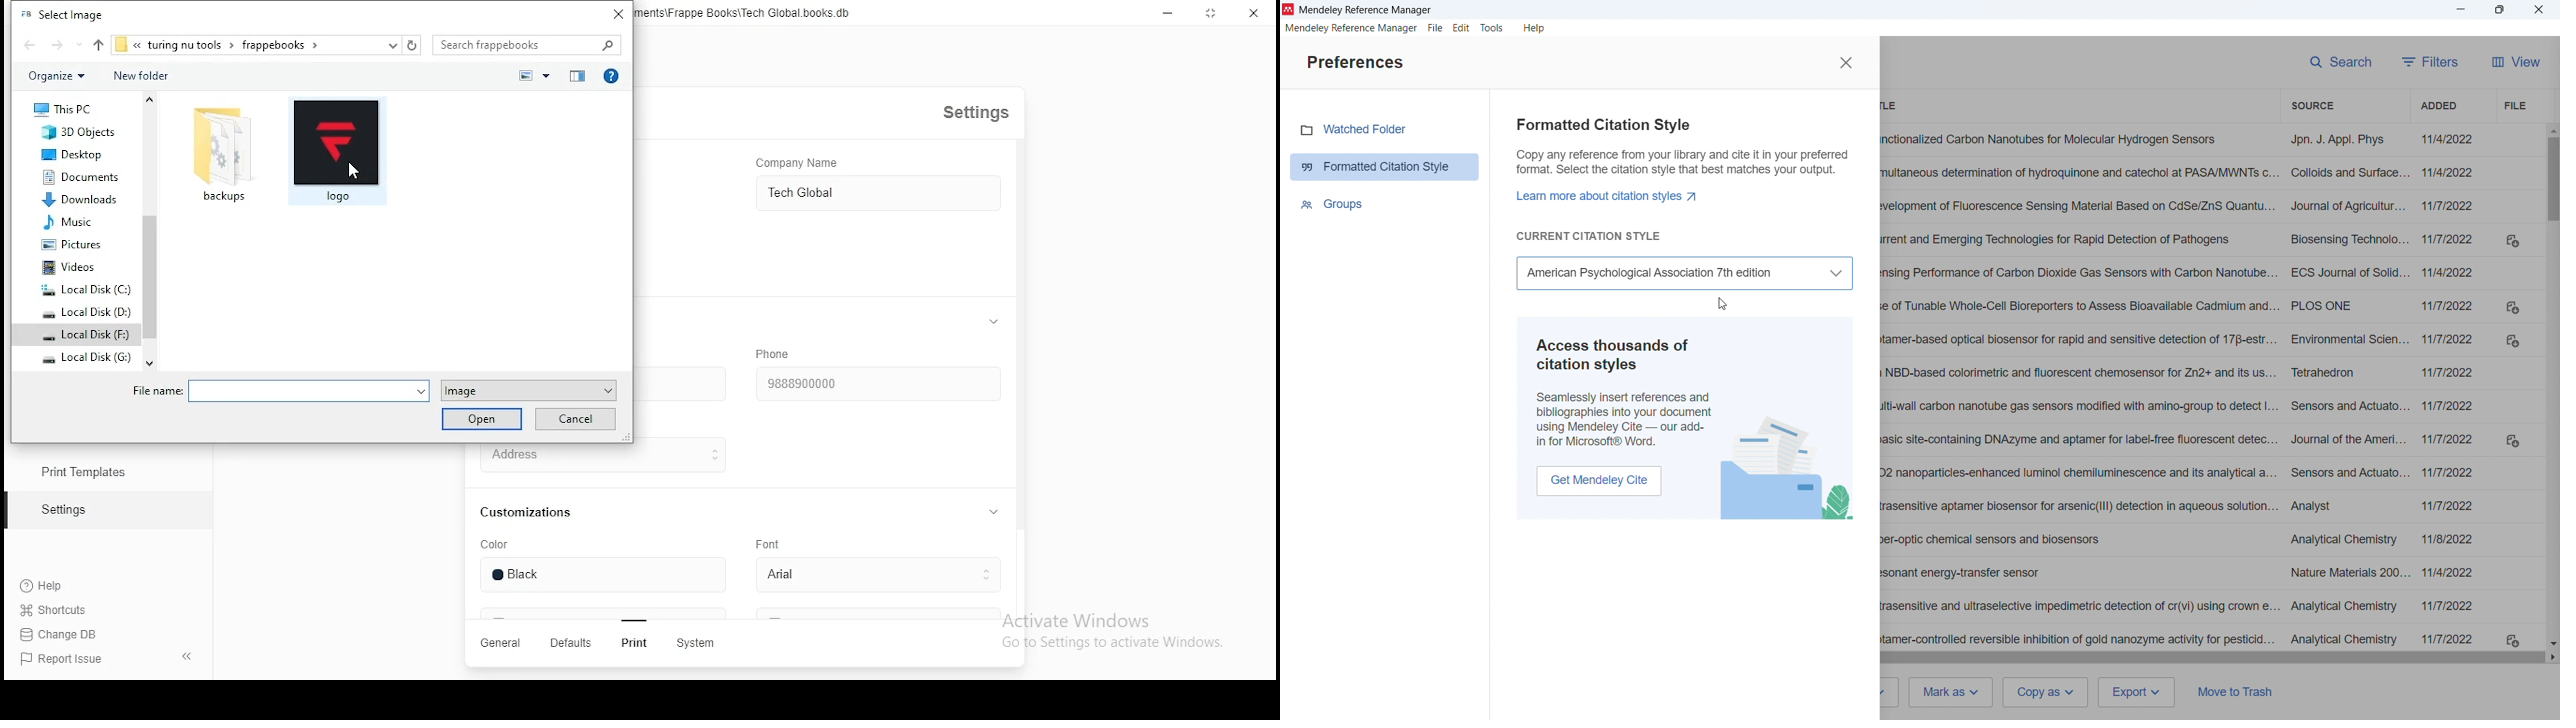 Image resolution: width=2576 pixels, height=728 pixels. Describe the element at coordinates (1255, 13) in the screenshot. I see `CLOSE ` at that location.